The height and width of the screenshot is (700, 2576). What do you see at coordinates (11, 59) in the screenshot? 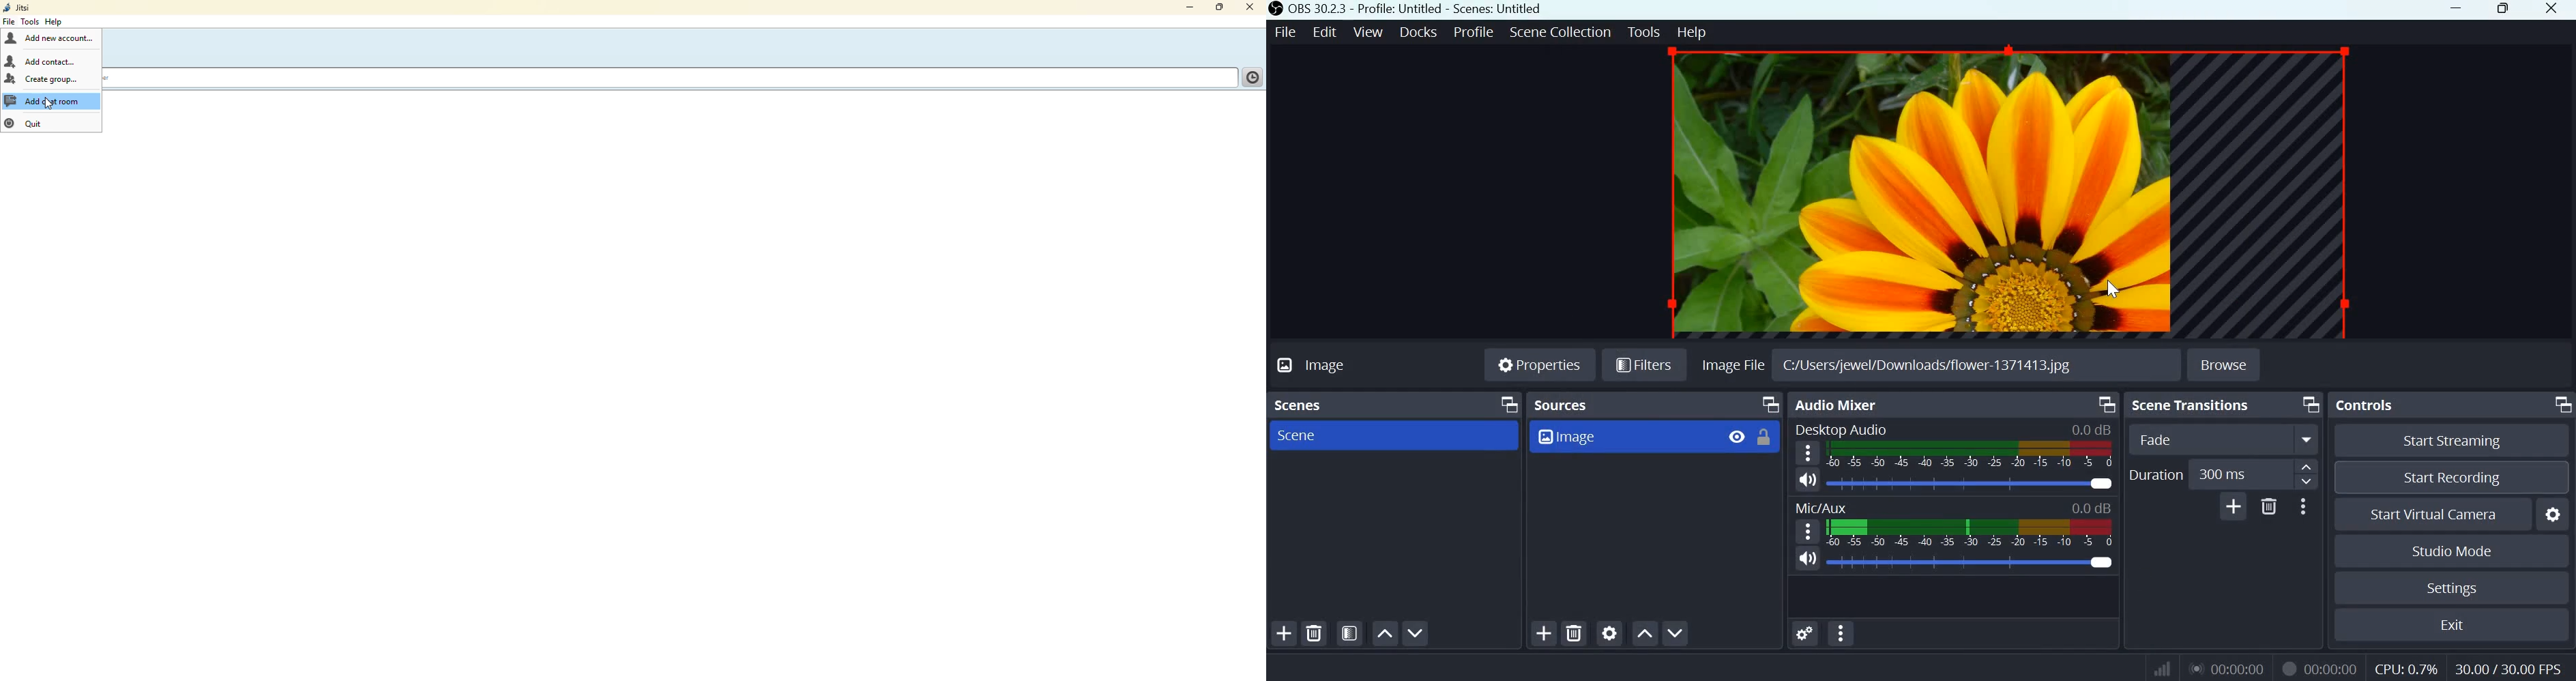
I see `add contact icon` at bounding box center [11, 59].